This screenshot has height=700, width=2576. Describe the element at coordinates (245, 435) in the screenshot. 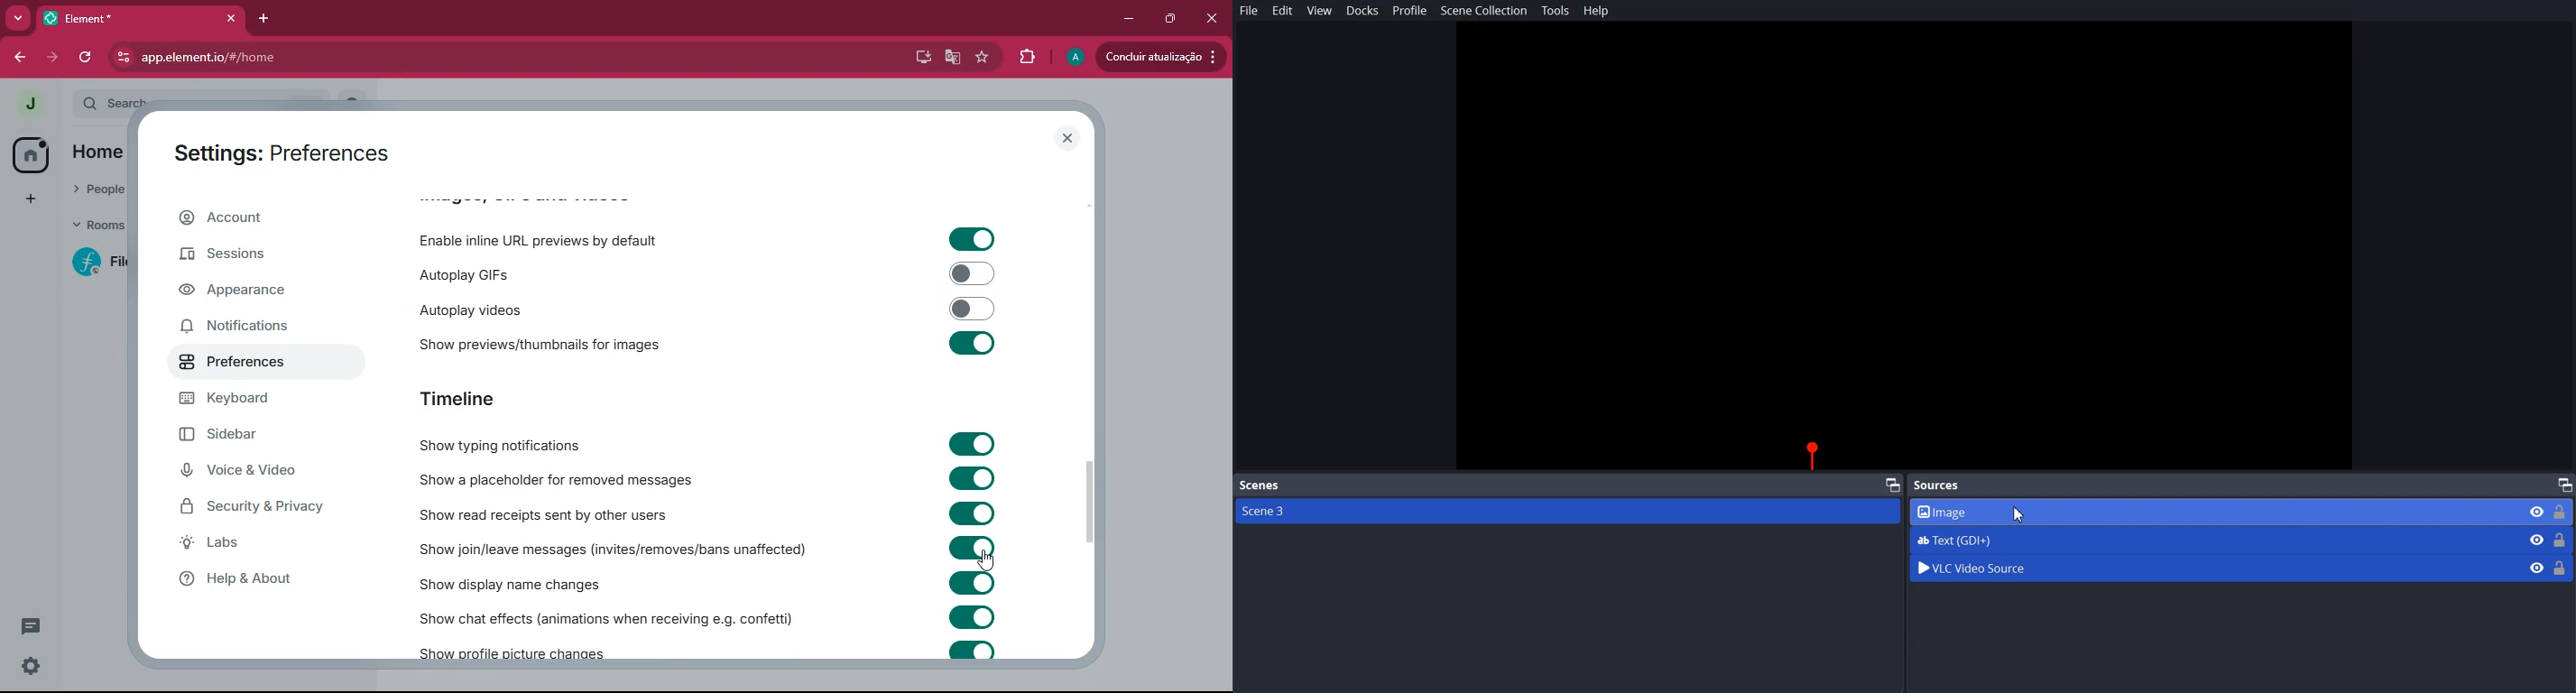

I see `sidebar` at that location.